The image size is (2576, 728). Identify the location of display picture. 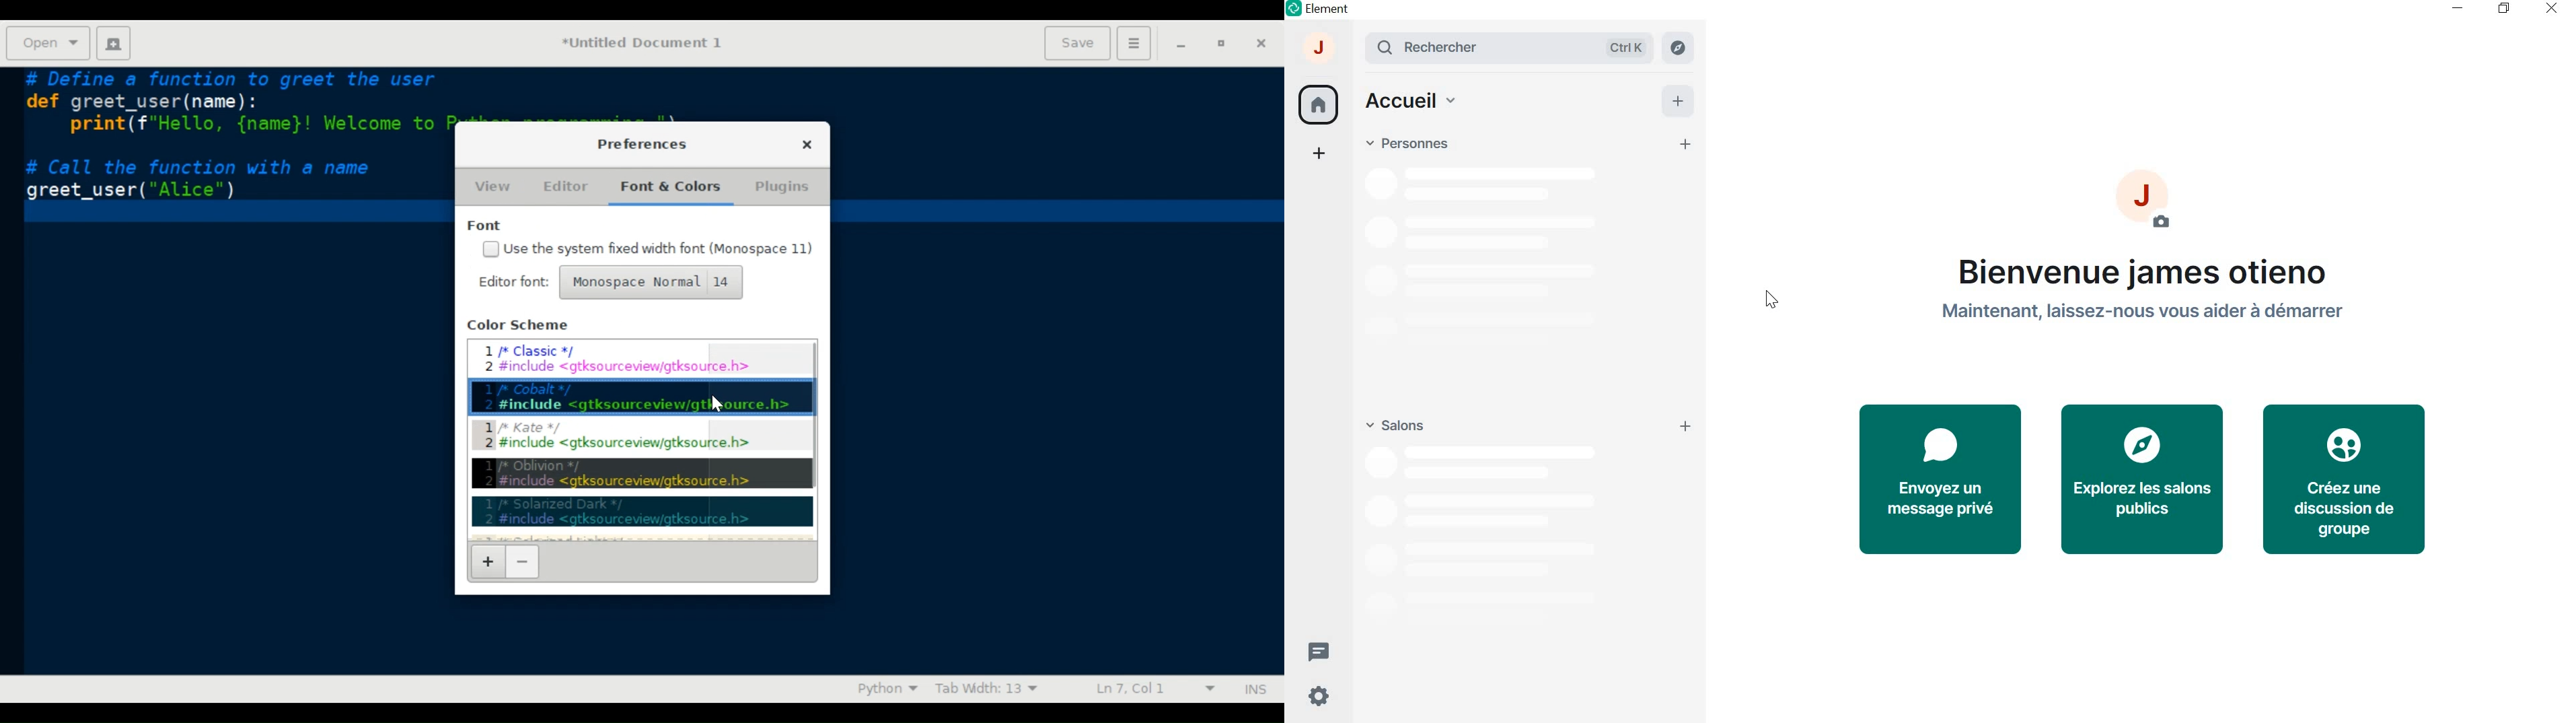
(2153, 207).